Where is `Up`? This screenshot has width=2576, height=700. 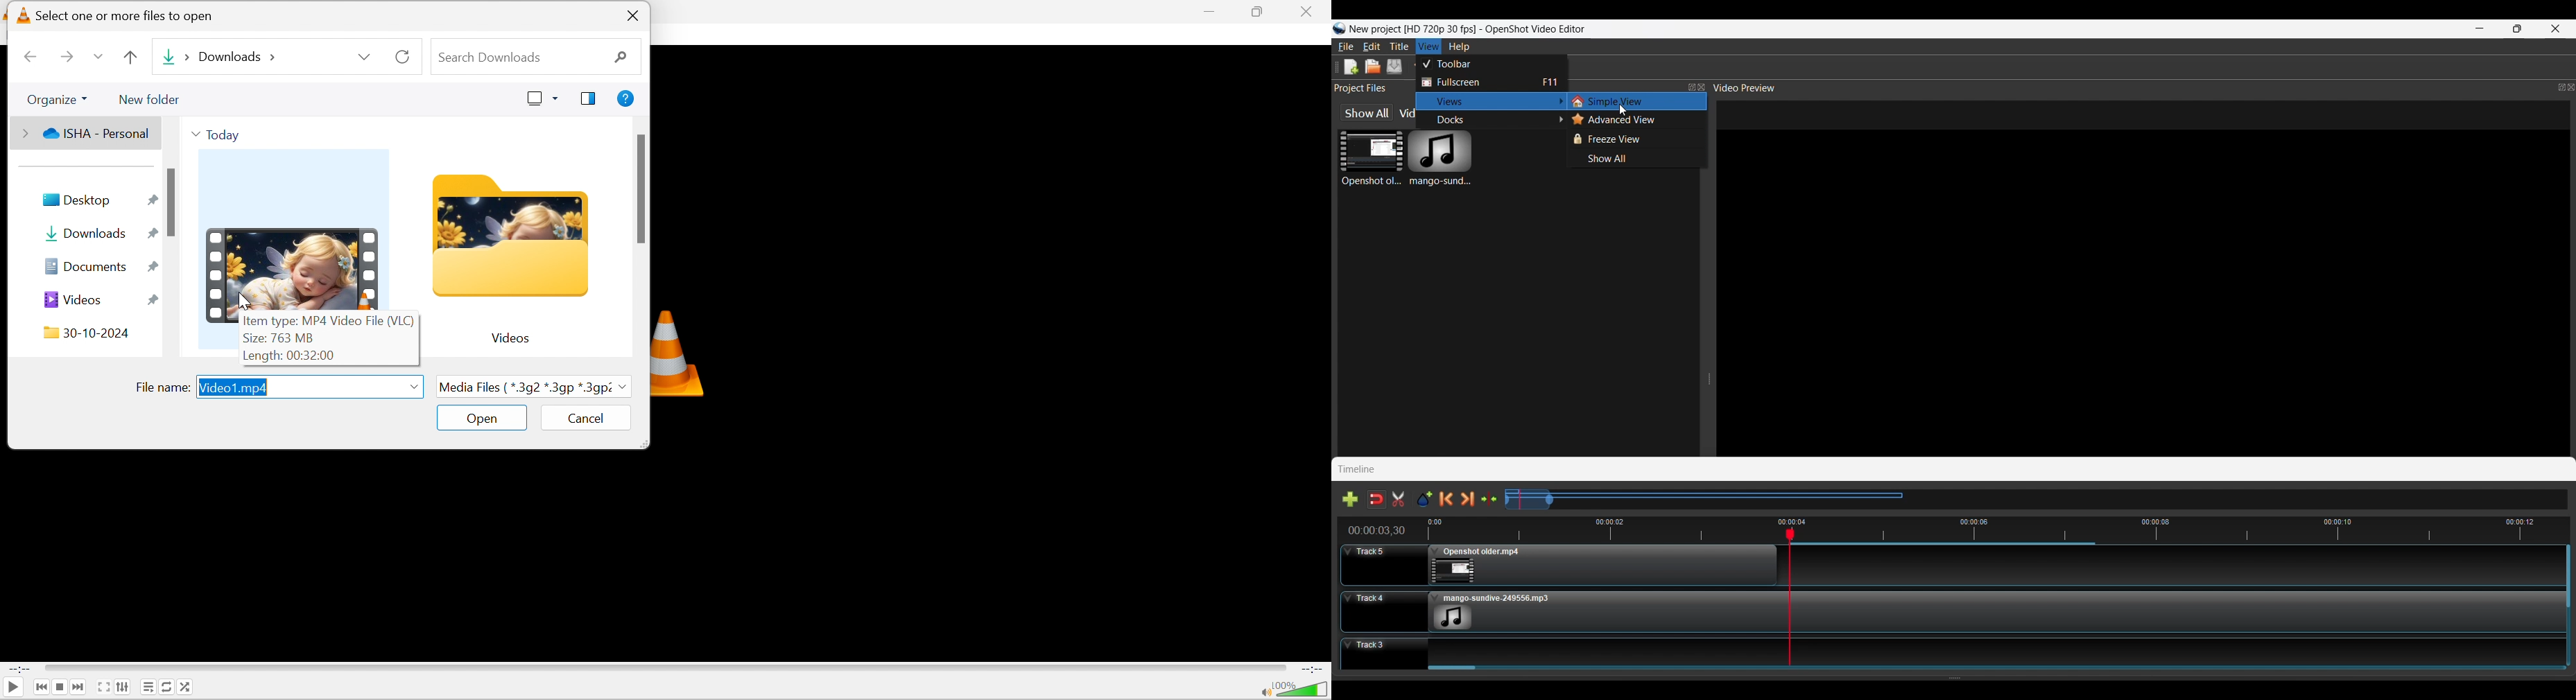
Up is located at coordinates (132, 58).